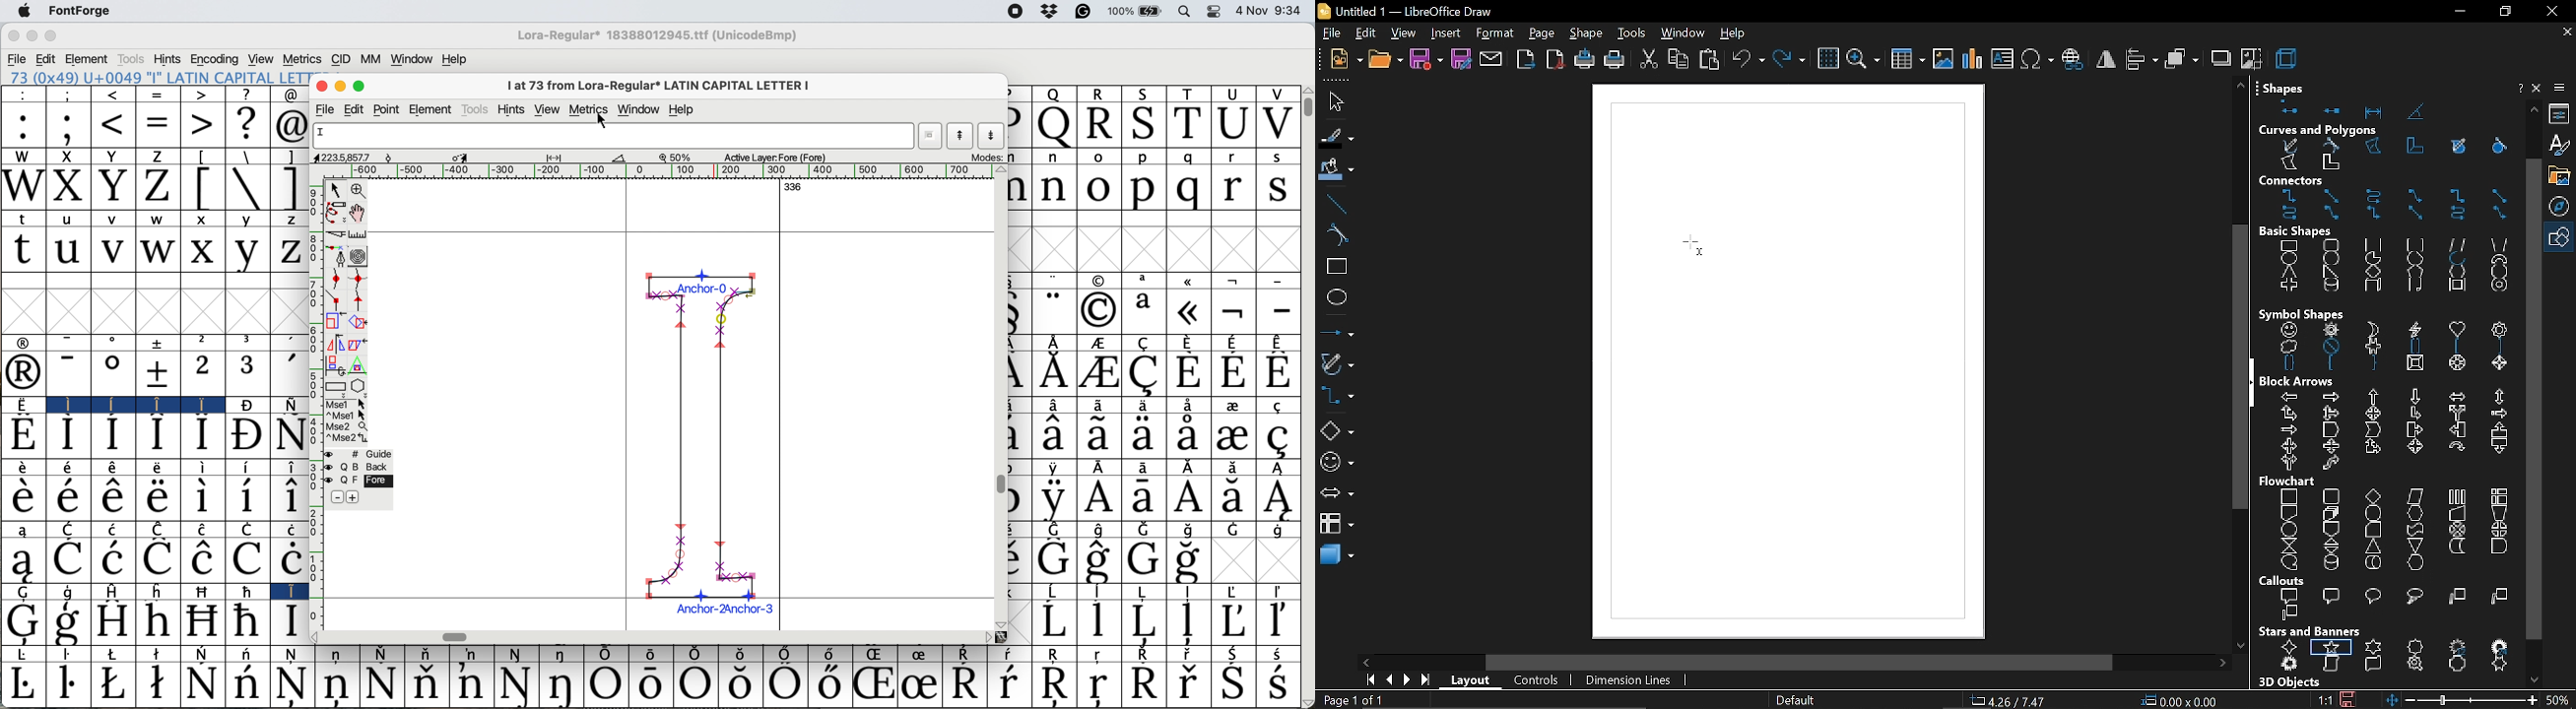 The height and width of the screenshot is (728, 2576). What do you see at coordinates (693, 686) in the screenshot?
I see `Symbol` at bounding box center [693, 686].